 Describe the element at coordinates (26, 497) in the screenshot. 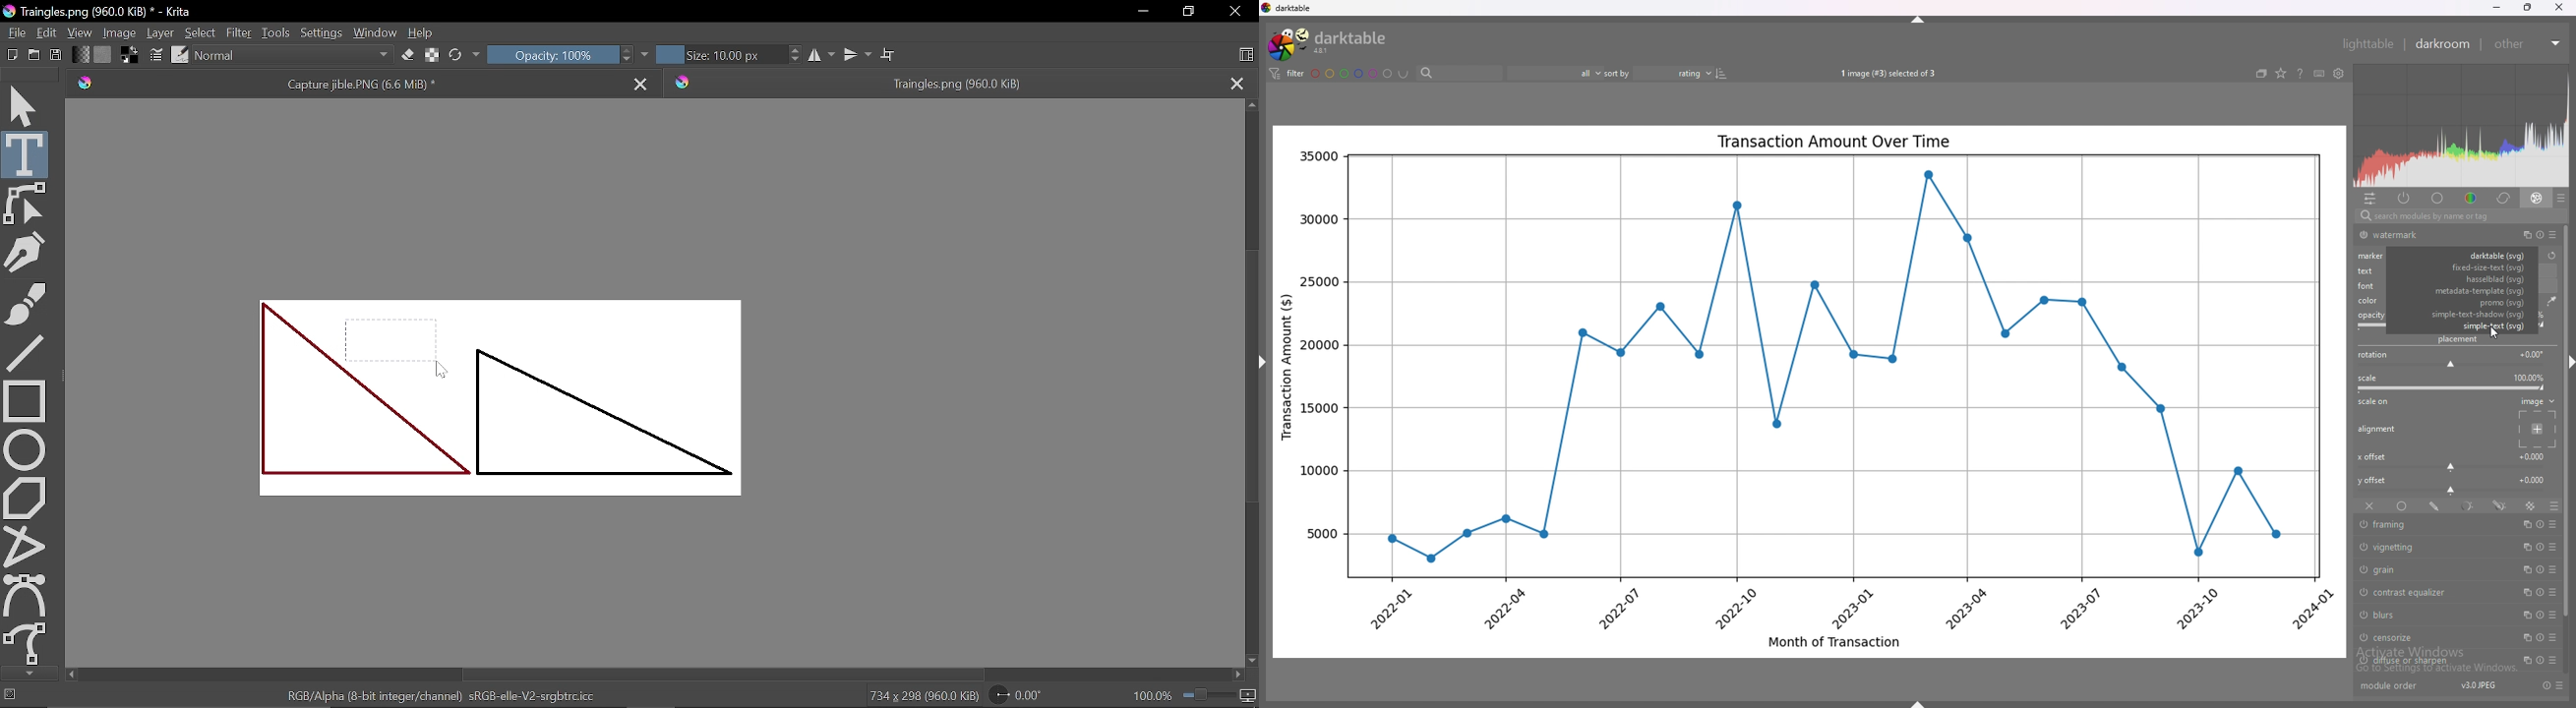

I see `Polygon tool` at that location.